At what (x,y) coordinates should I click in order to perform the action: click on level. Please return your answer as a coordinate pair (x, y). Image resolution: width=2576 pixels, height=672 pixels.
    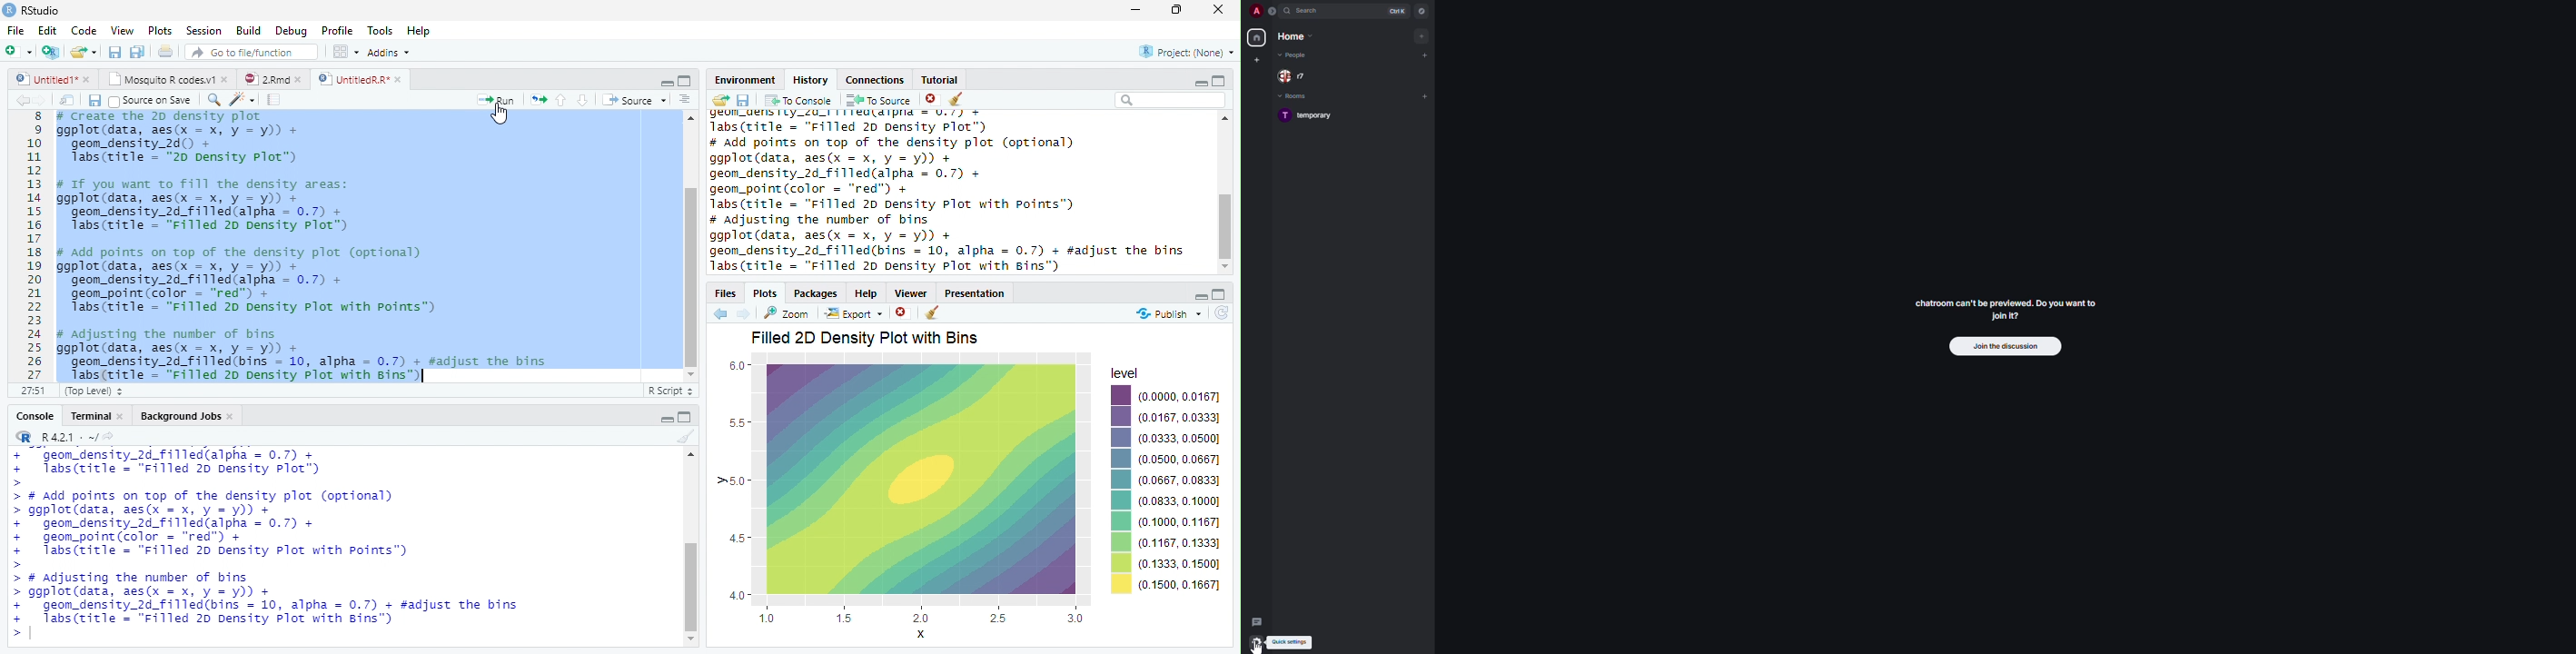
    Looking at the image, I should click on (1125, 372).